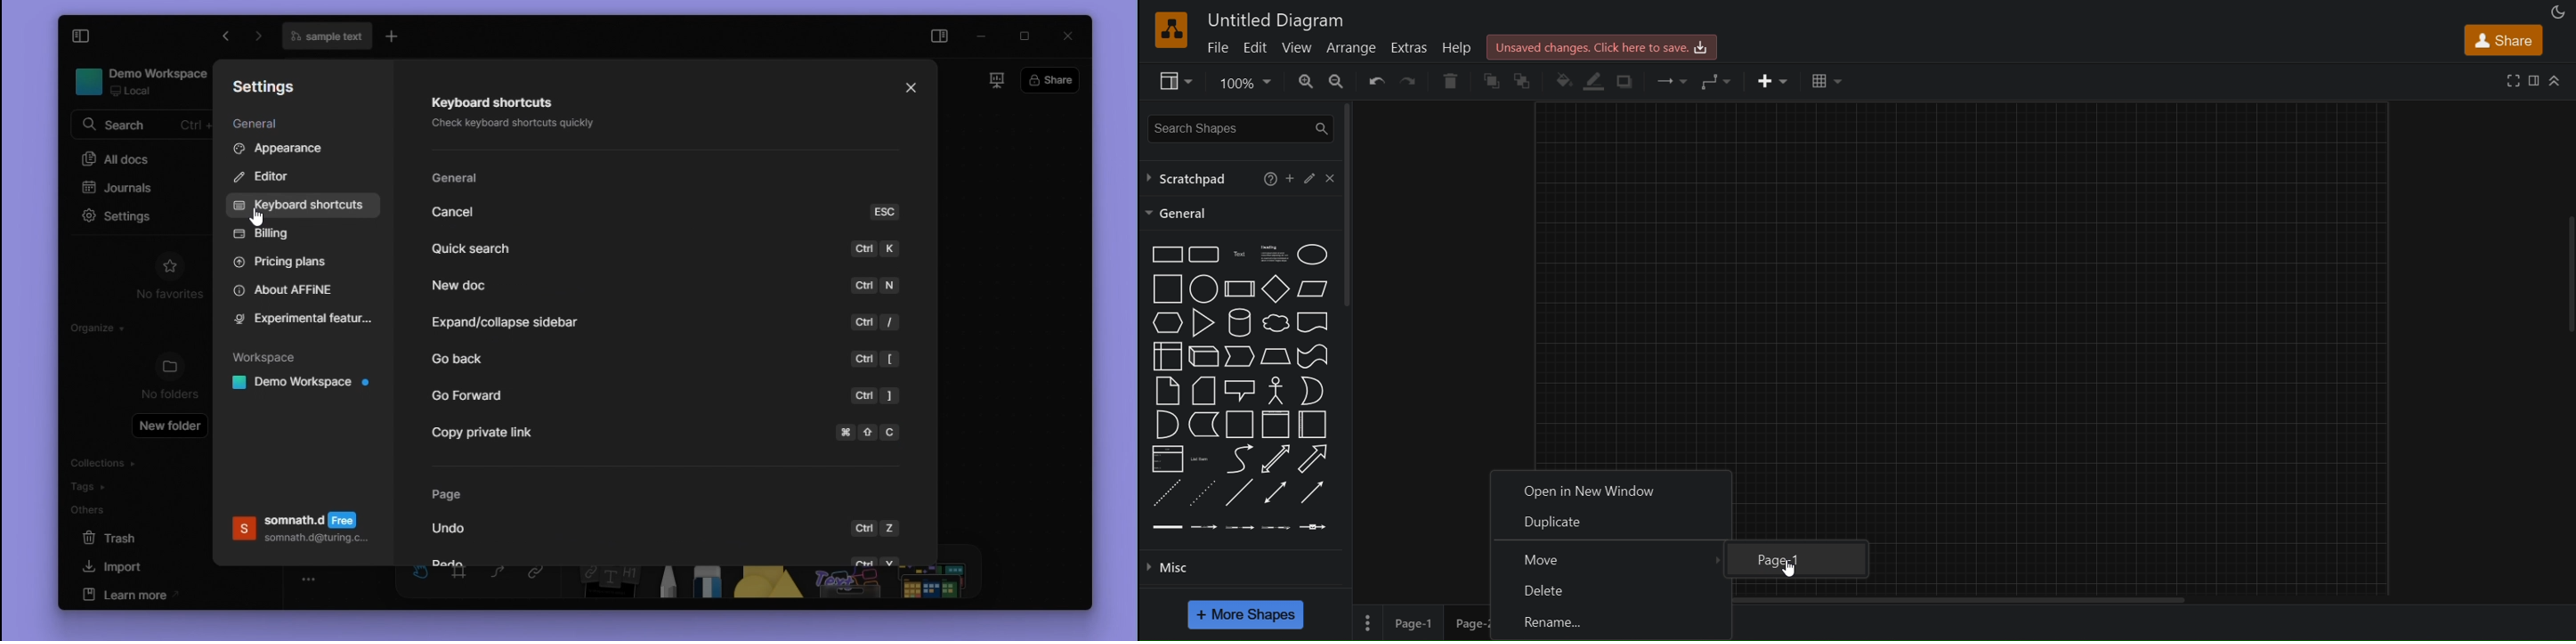 This screenshot has width=2576, height=644. I want to click on rounded rectangle, so click(1204, 254).